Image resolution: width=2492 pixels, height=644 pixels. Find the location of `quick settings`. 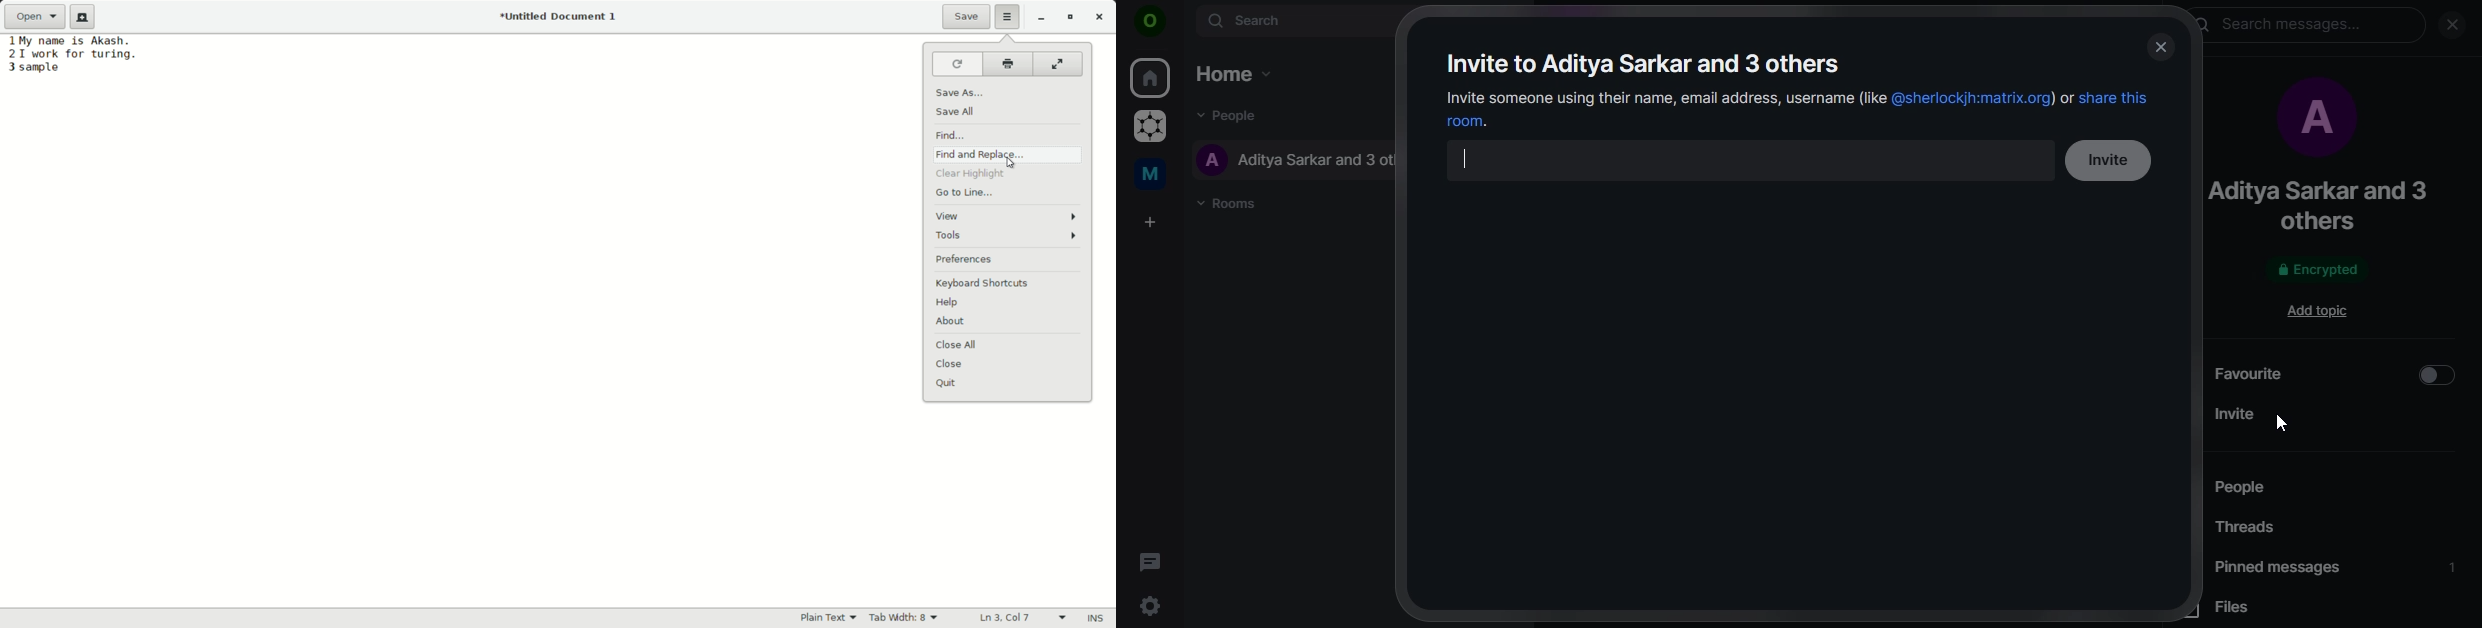

quick settings is located at coordinates (1153, 606).